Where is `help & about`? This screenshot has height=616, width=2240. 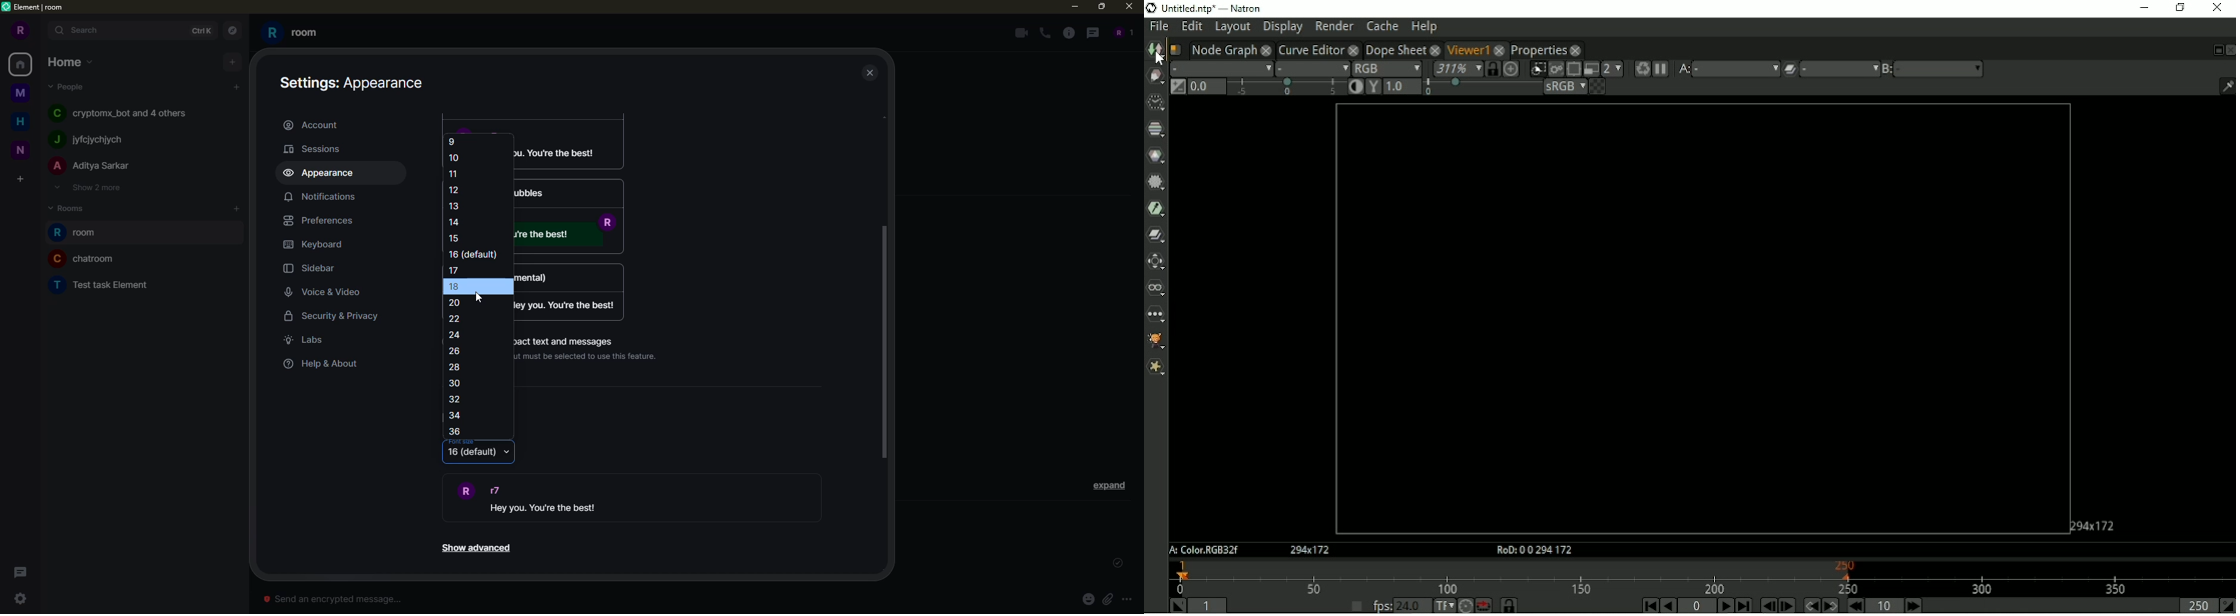
help & about is located at coordinates (322, 364).